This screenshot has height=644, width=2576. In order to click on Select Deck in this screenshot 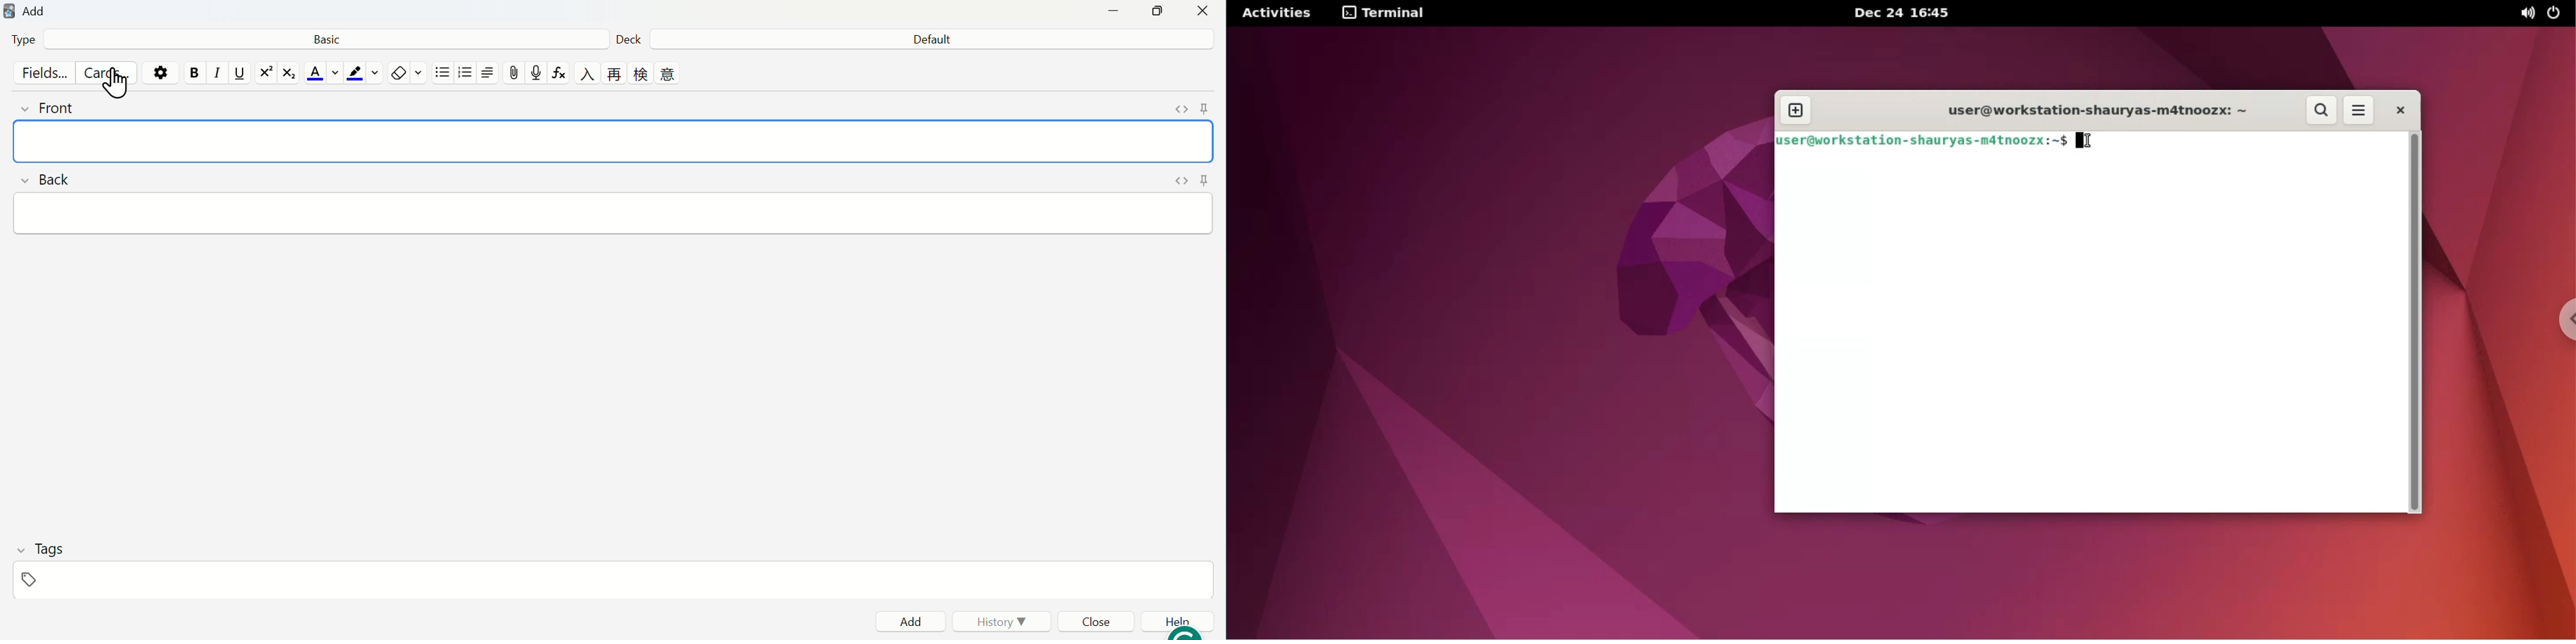, I will do `click(934, 38)`.